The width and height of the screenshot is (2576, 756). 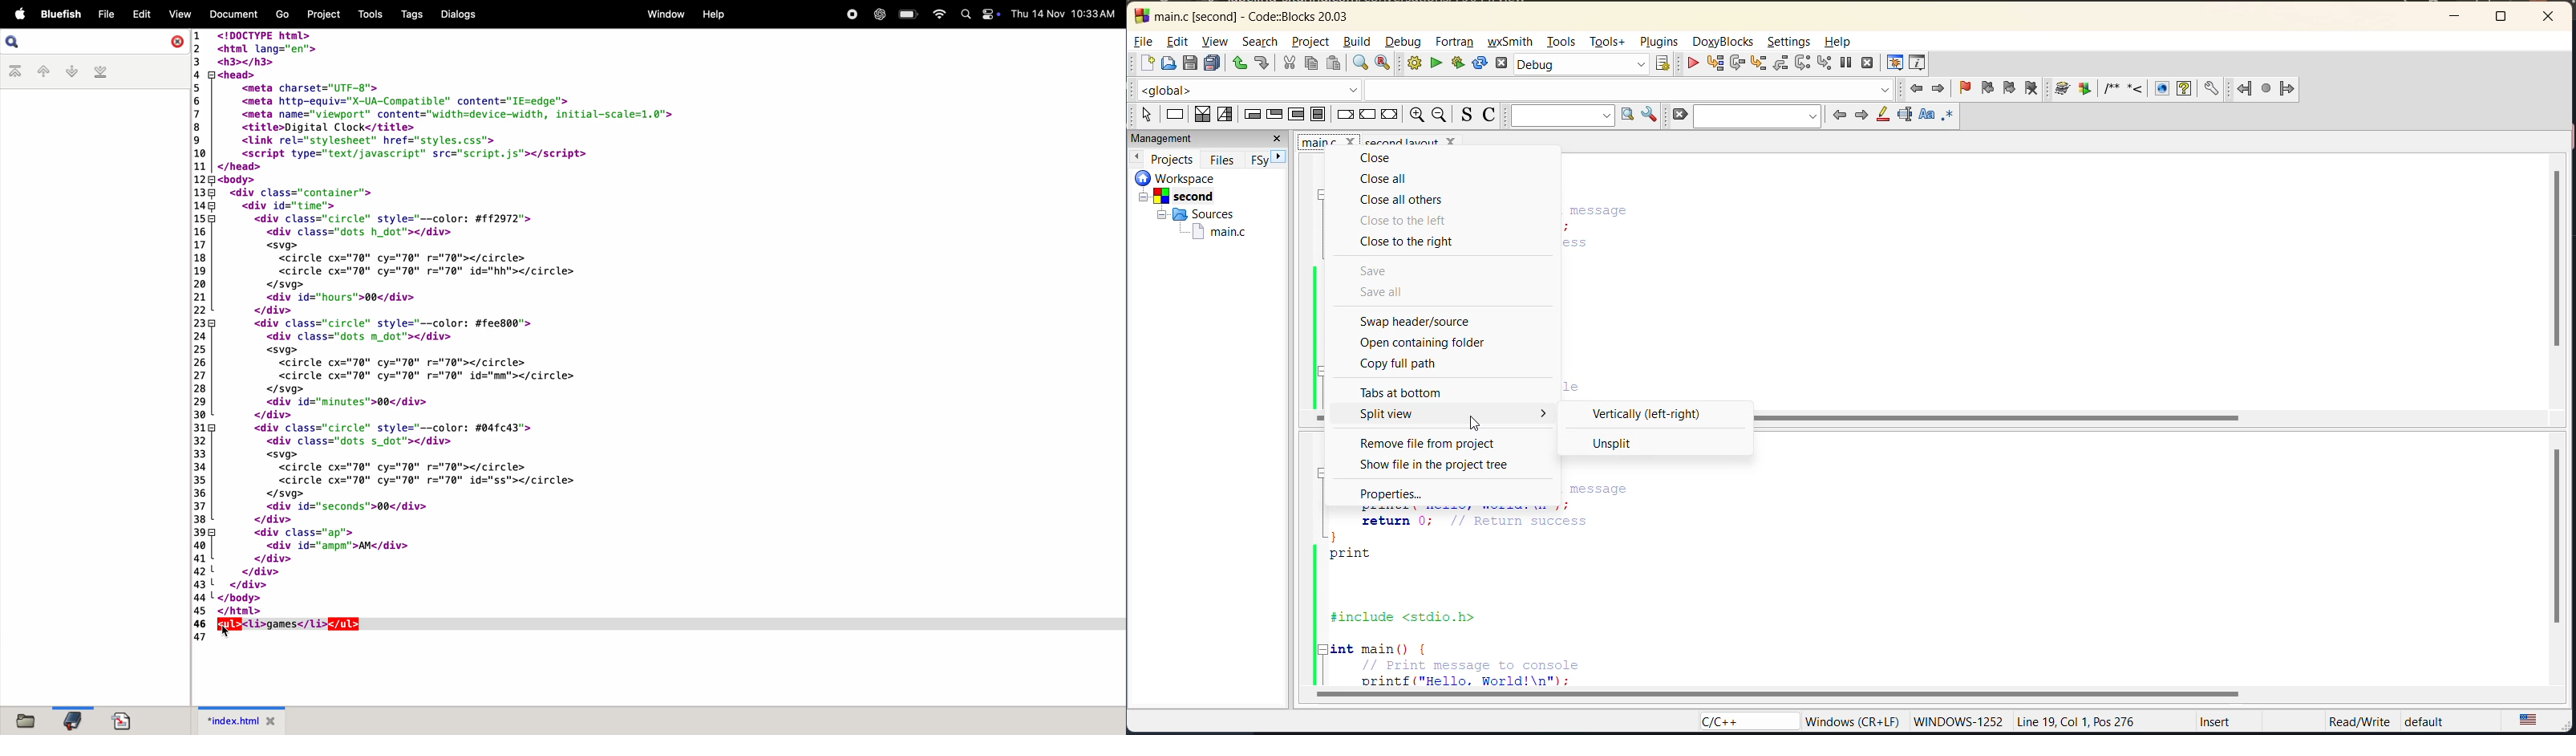 What do you see at coordinates (1845, 64) in the screenshot?
I see `break debugger` at bounding box center [1845, 64].